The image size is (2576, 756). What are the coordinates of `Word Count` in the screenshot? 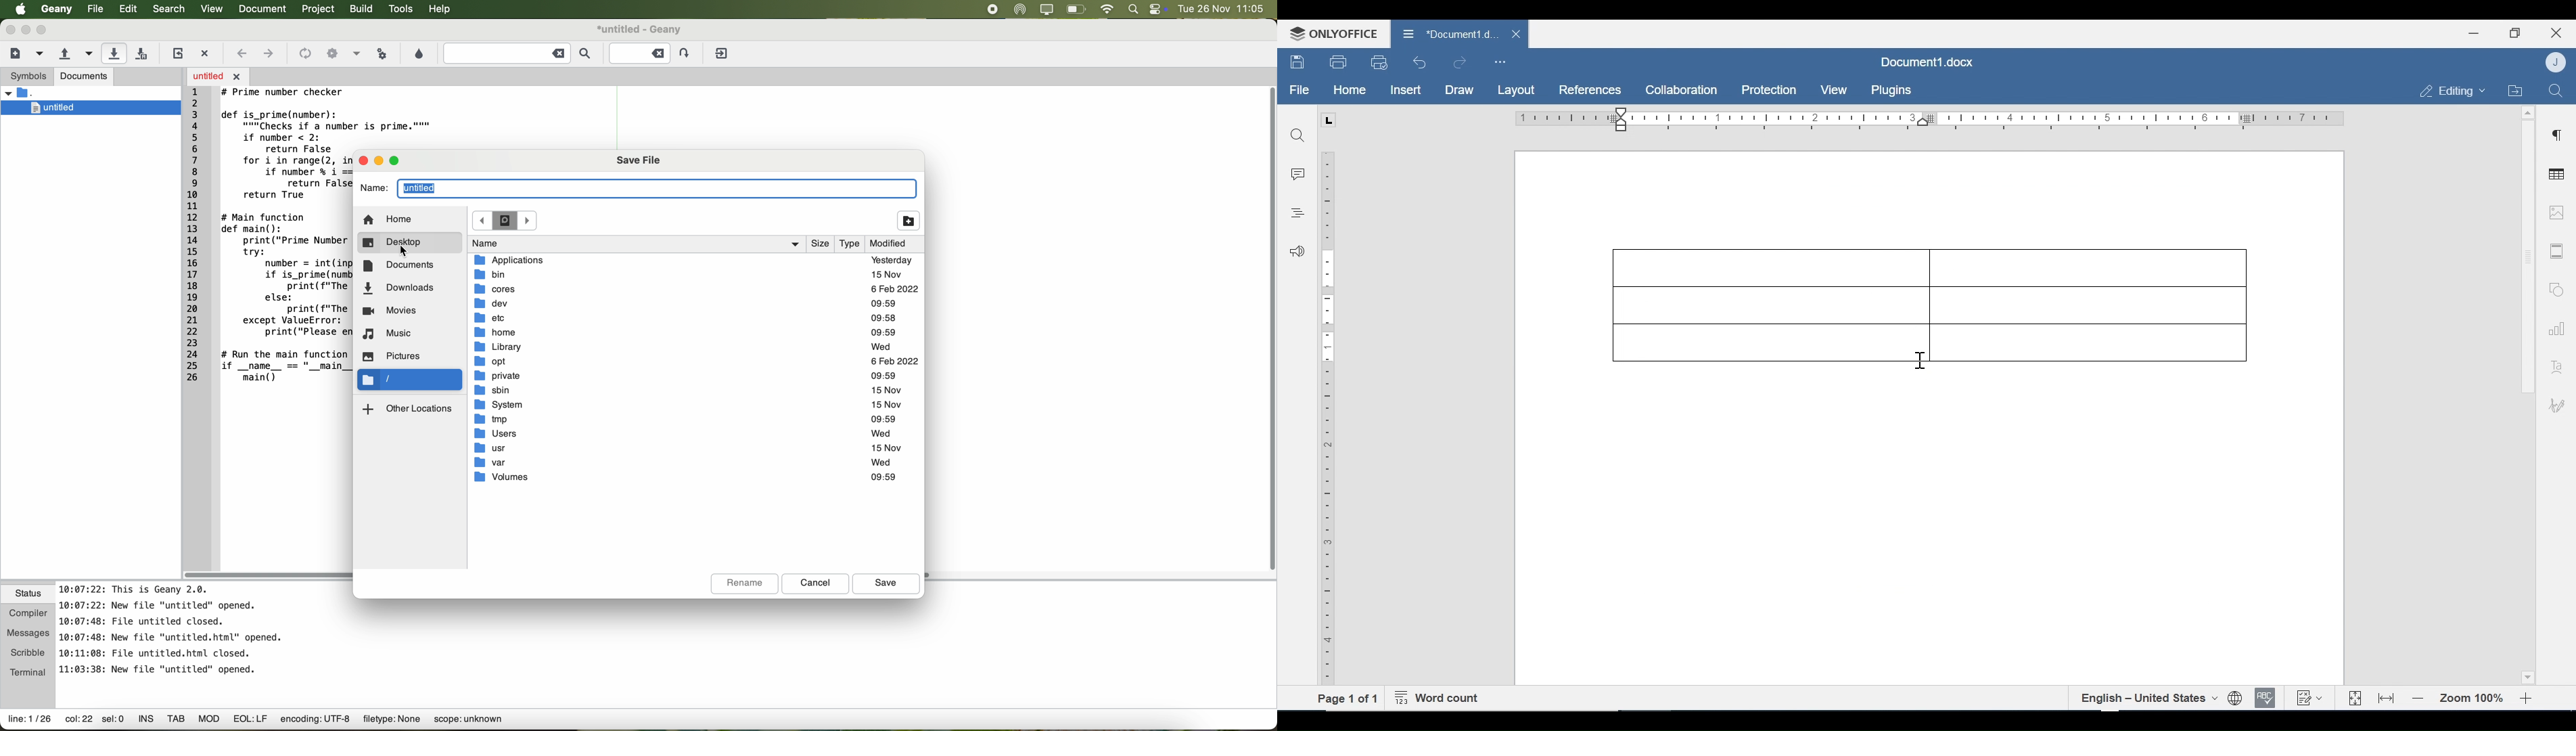 It's located at (1440, 699).